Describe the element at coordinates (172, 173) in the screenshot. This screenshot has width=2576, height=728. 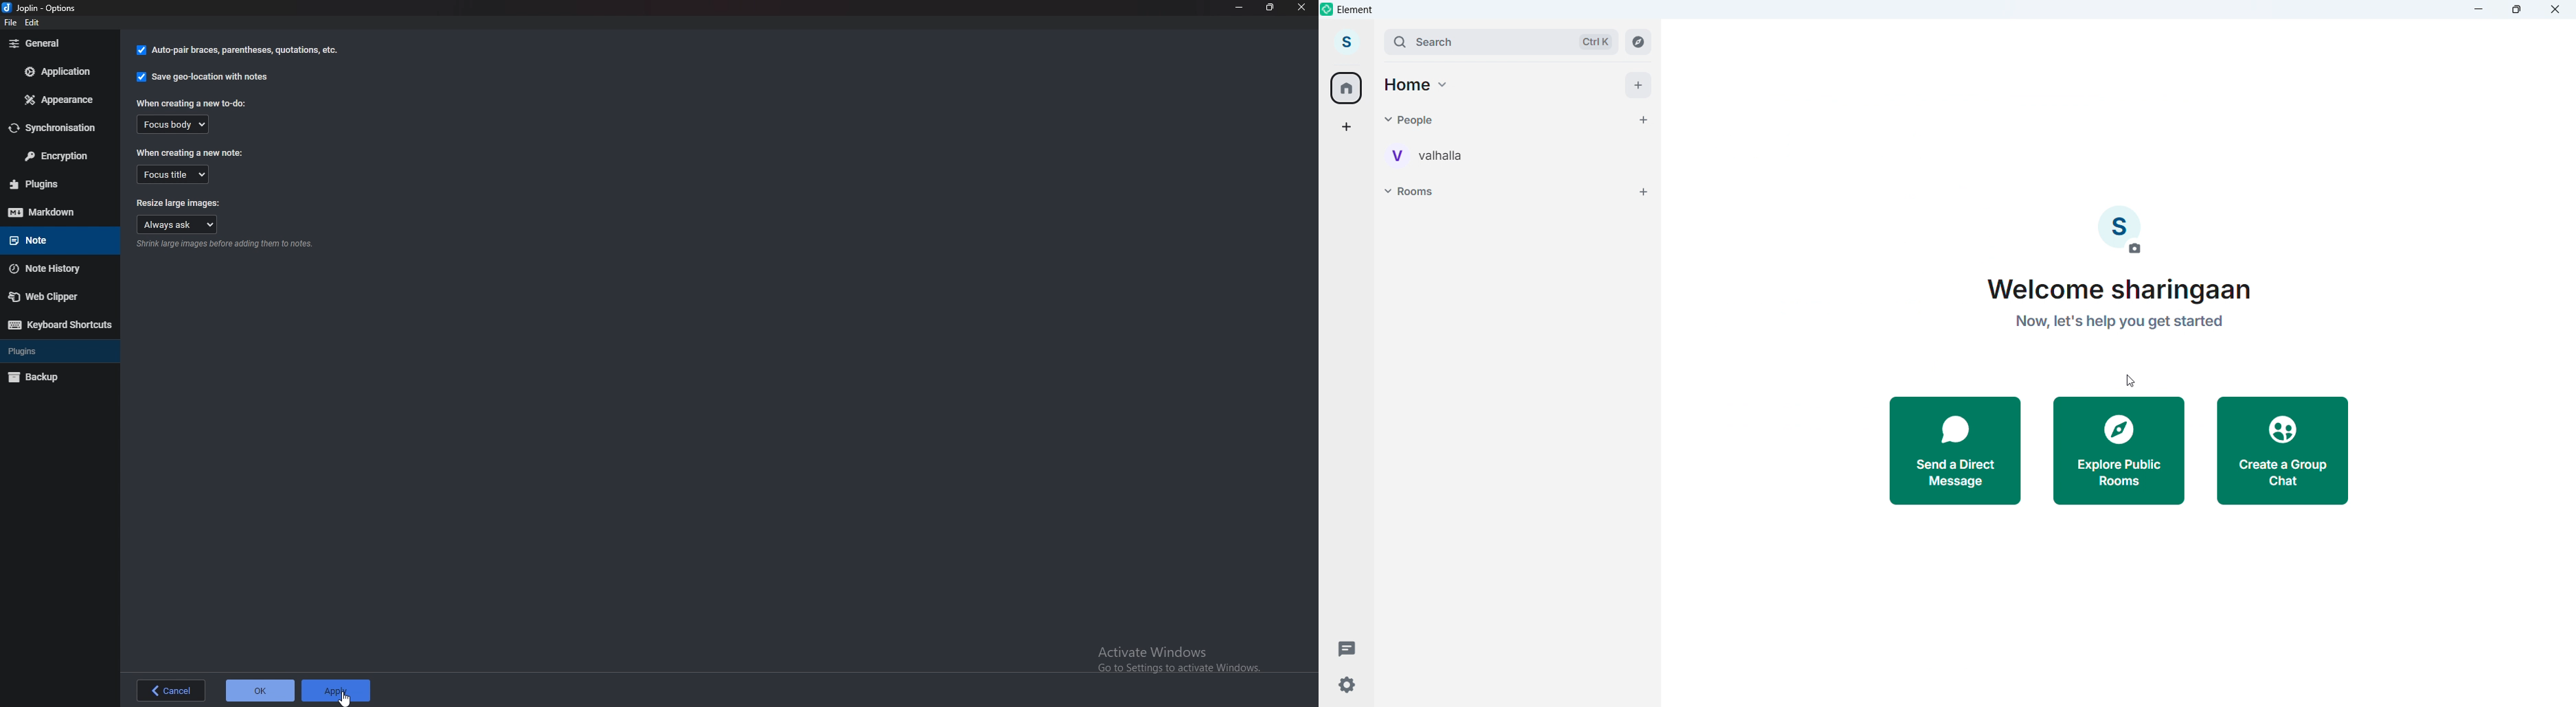
I see `Focus title` at that location.